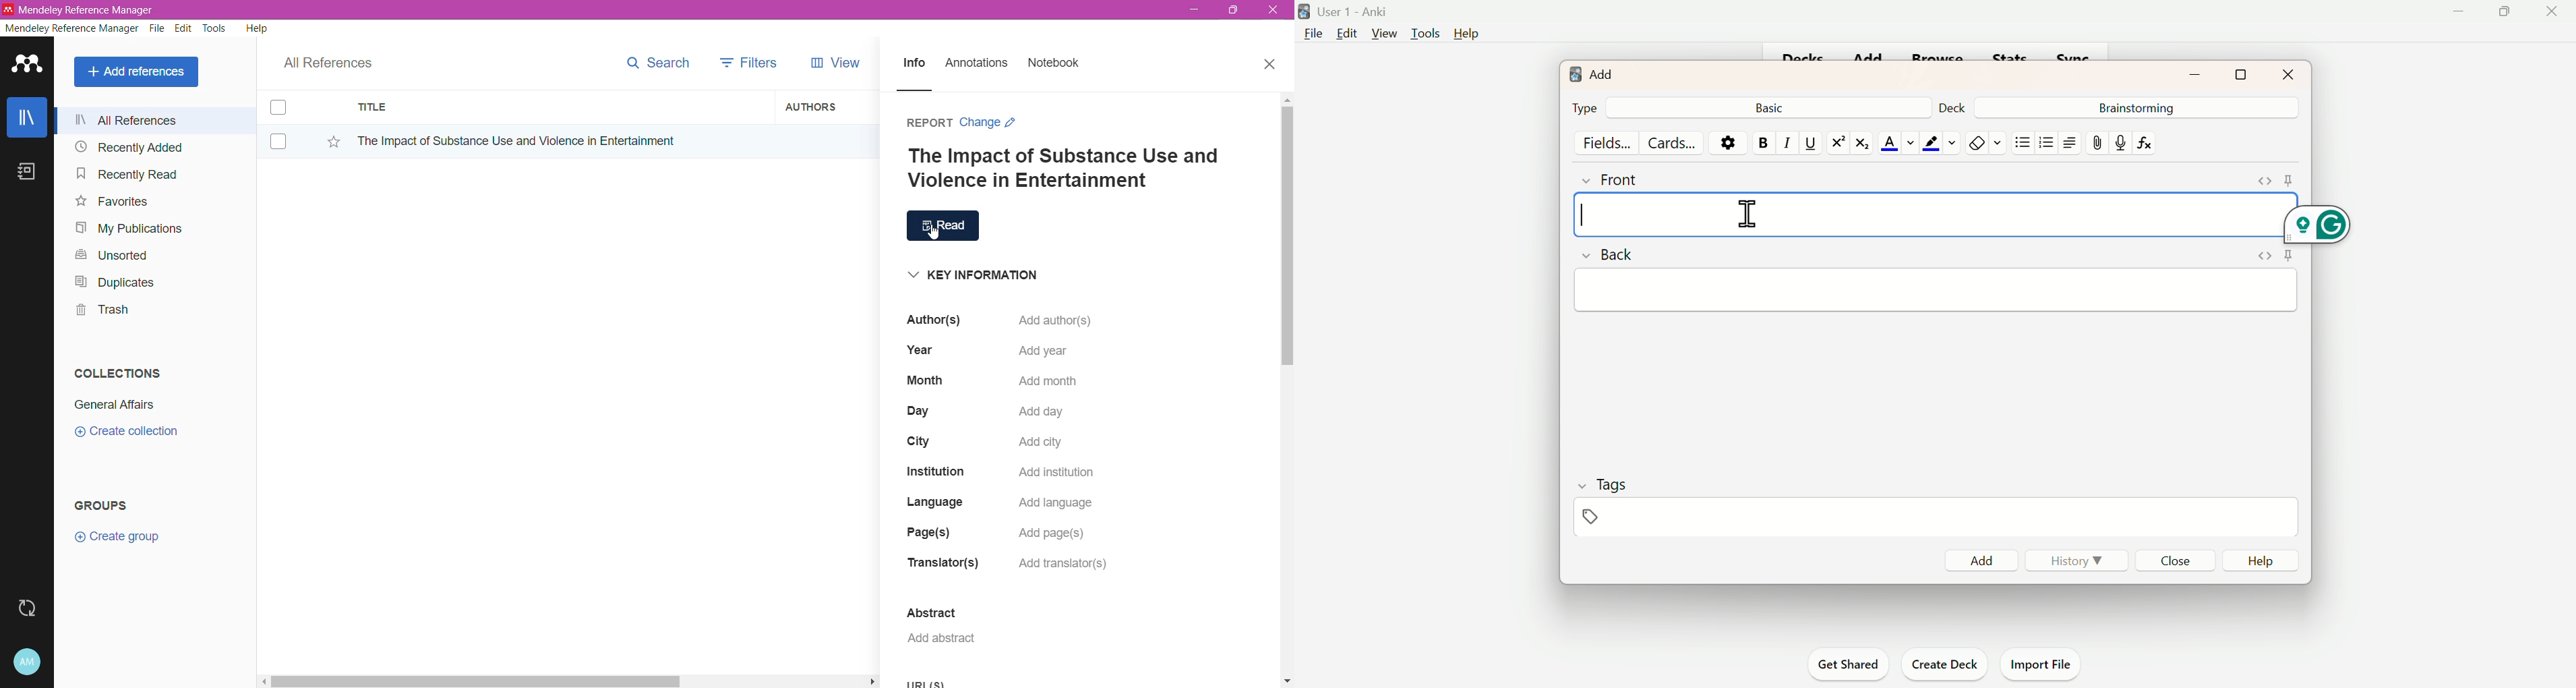 This screenshot has width=2576, height=700. Describe the element at coordinates (32, 608) in the screenshot. I see `Last Sync` at that location.